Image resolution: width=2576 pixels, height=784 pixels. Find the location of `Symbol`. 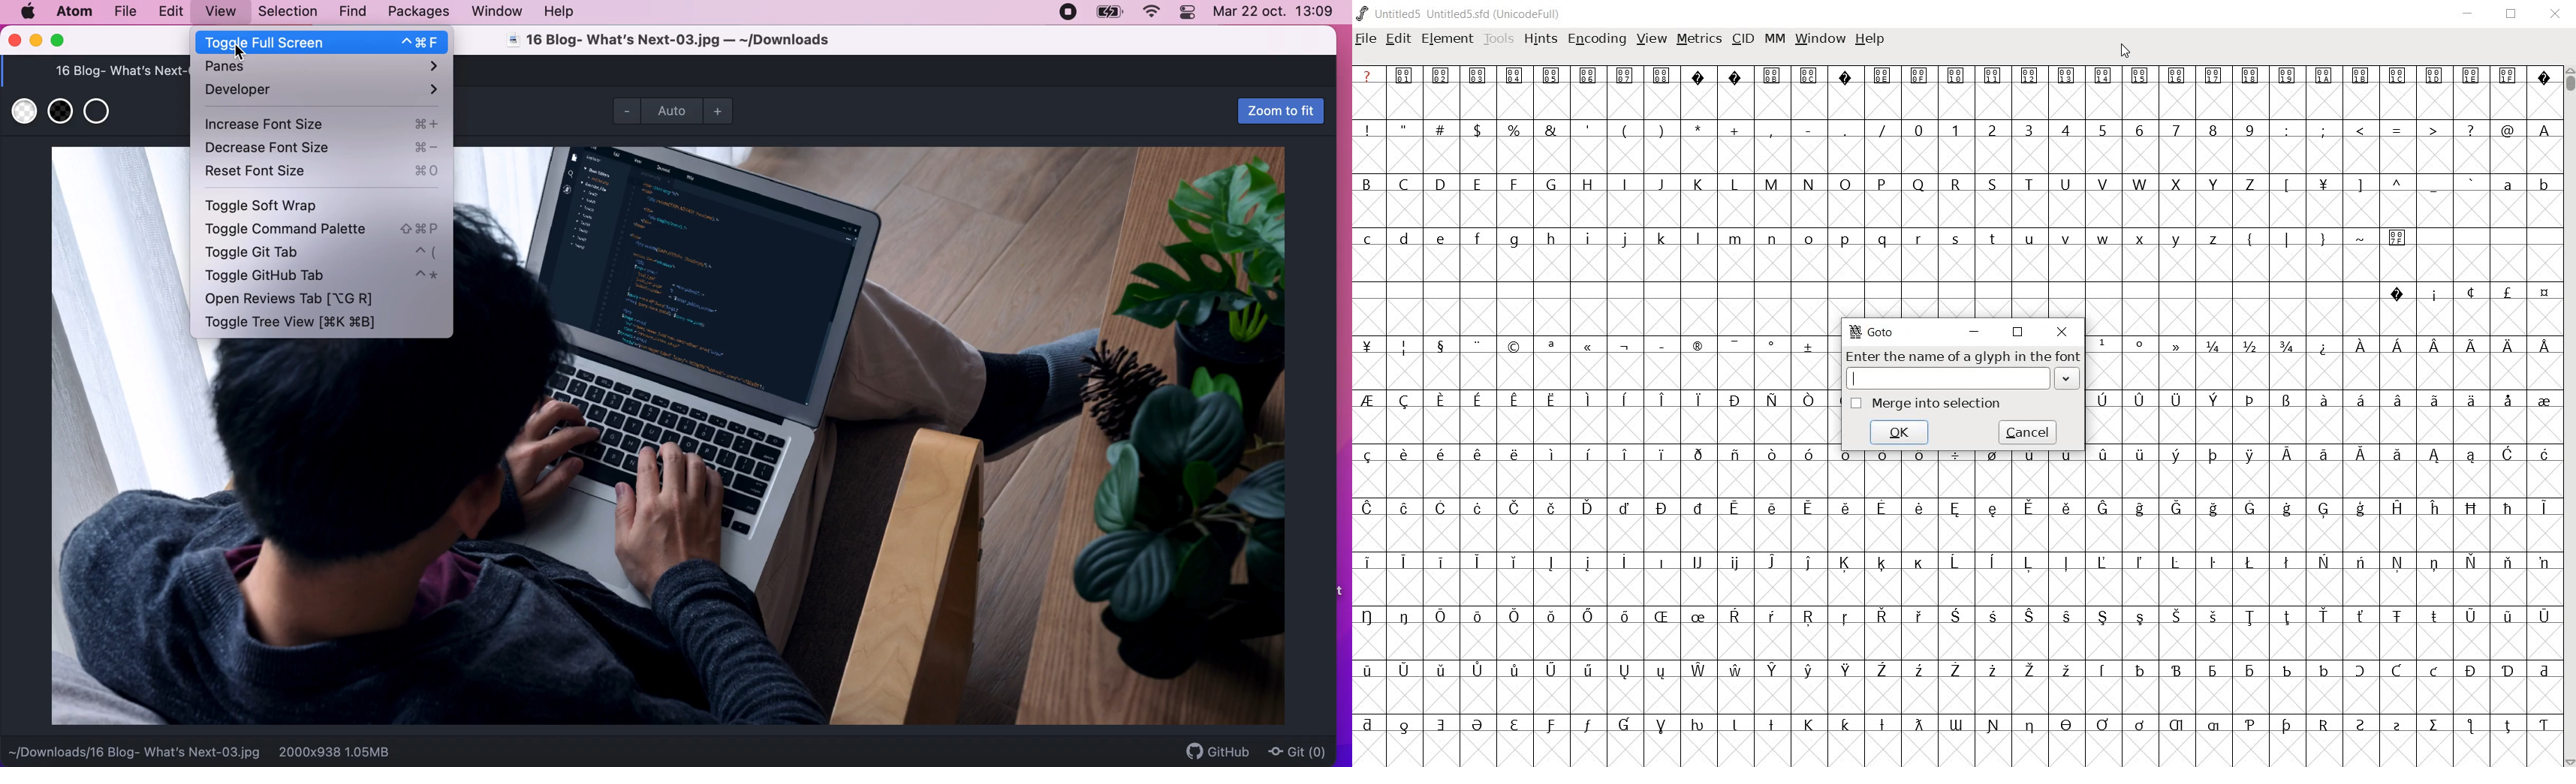

Symbol is located at coordinates (1662, 671).